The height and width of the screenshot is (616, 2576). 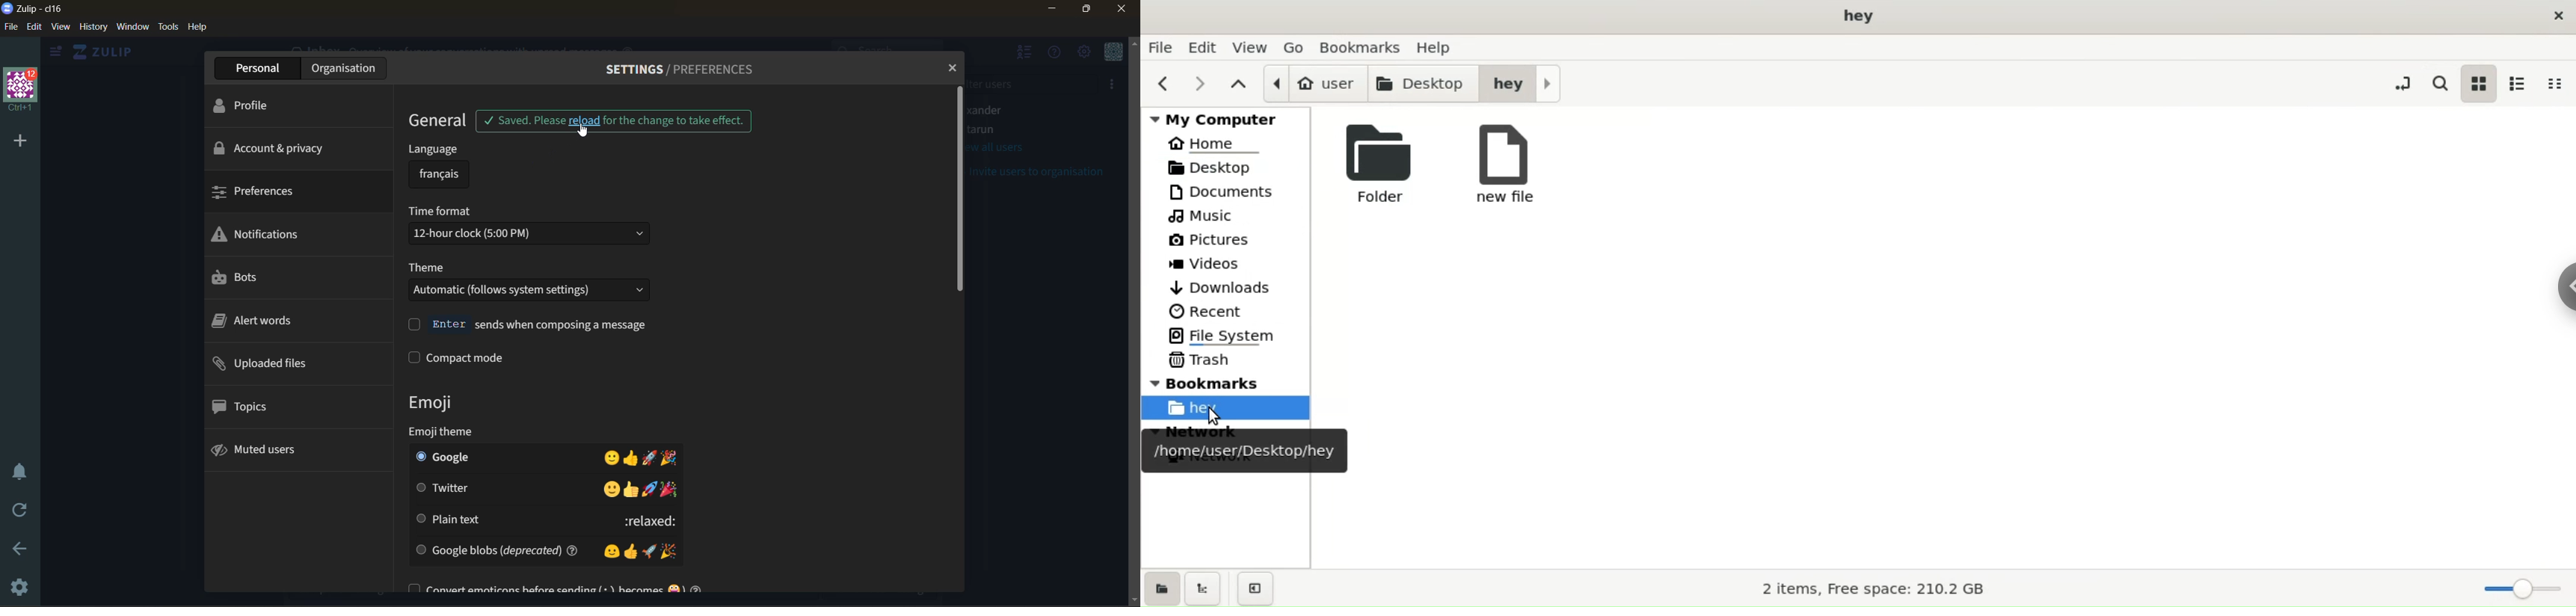 What do you see at coordinates (955, 68) in the screenshot?
I see `close` at bounding box center [955, 68].